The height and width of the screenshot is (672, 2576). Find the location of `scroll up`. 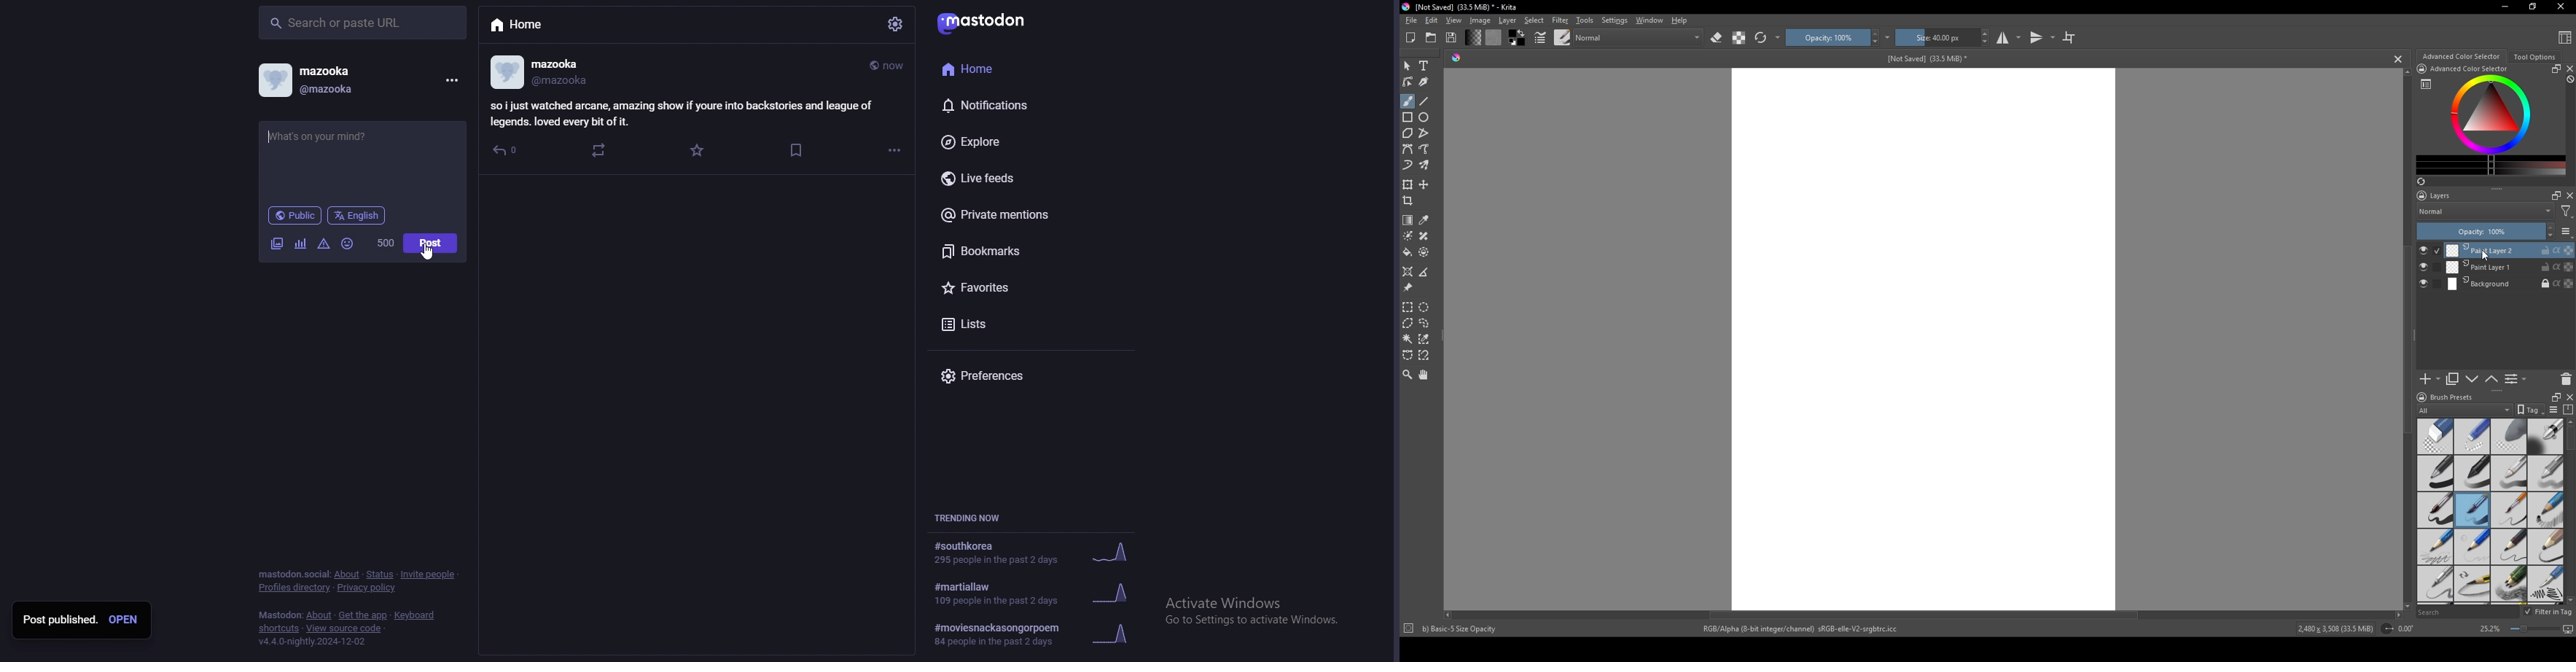

scroll up is located at coordinates (2405, 72).